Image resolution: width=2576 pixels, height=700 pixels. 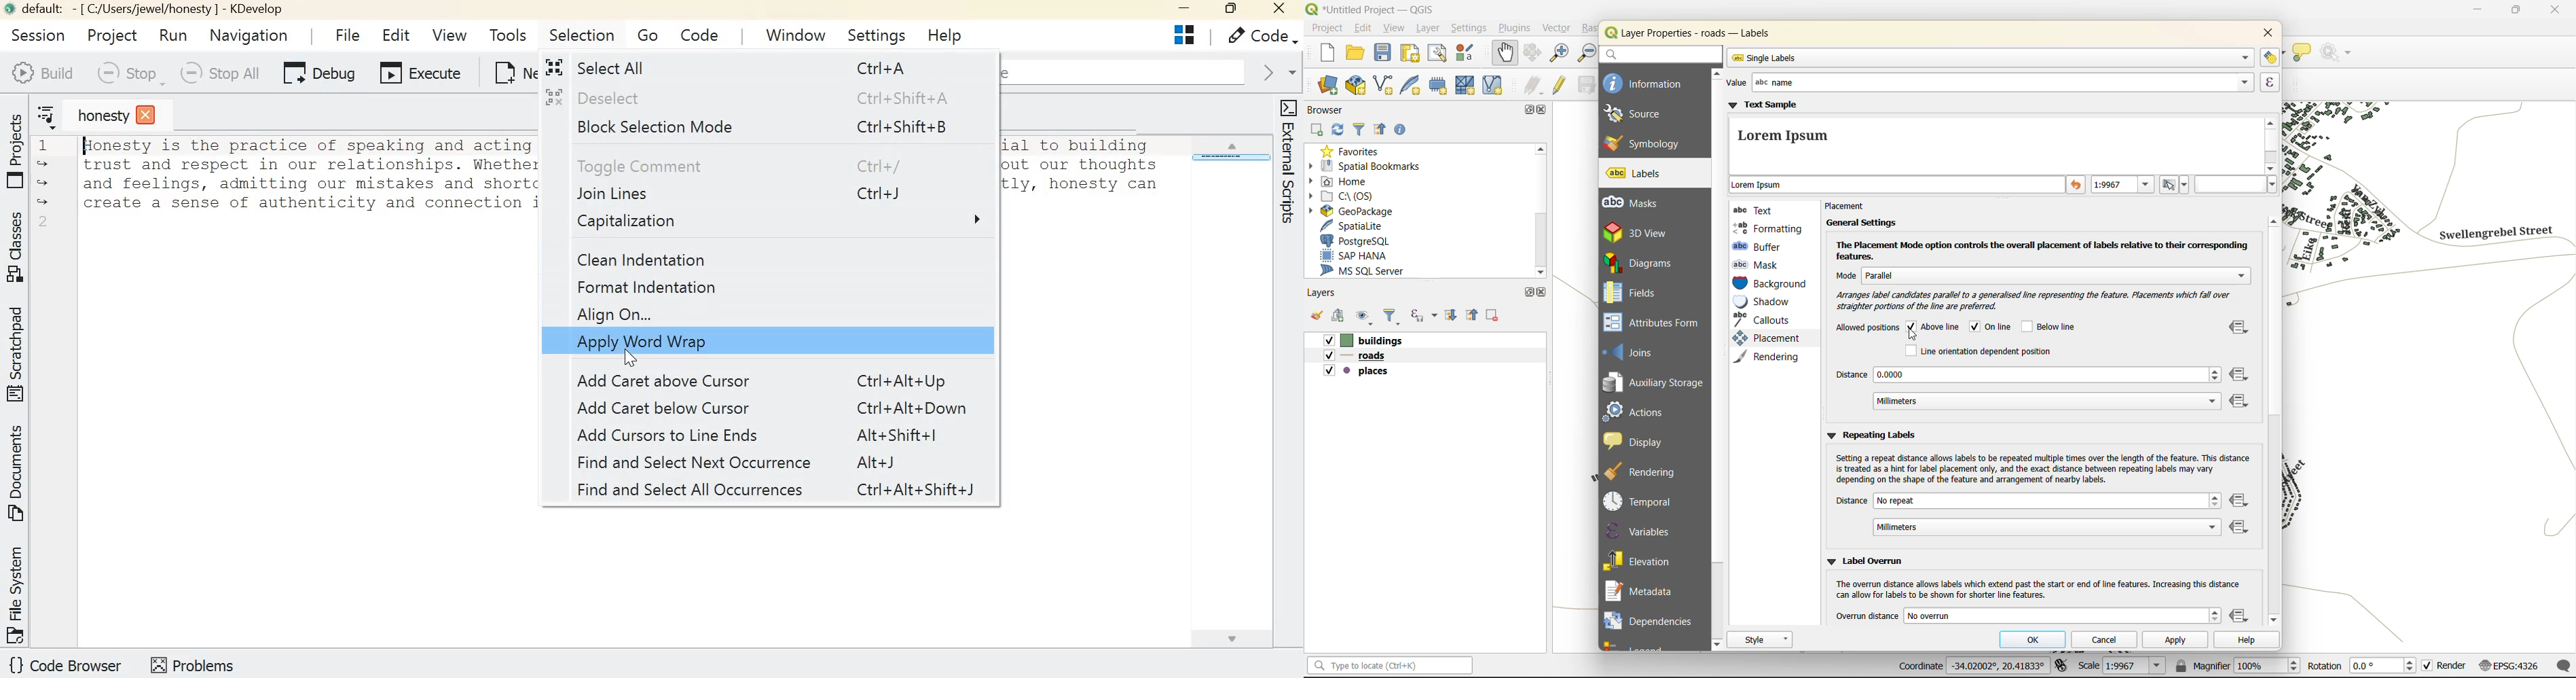 I want to click on formatting, so click(x=1768, y=228).